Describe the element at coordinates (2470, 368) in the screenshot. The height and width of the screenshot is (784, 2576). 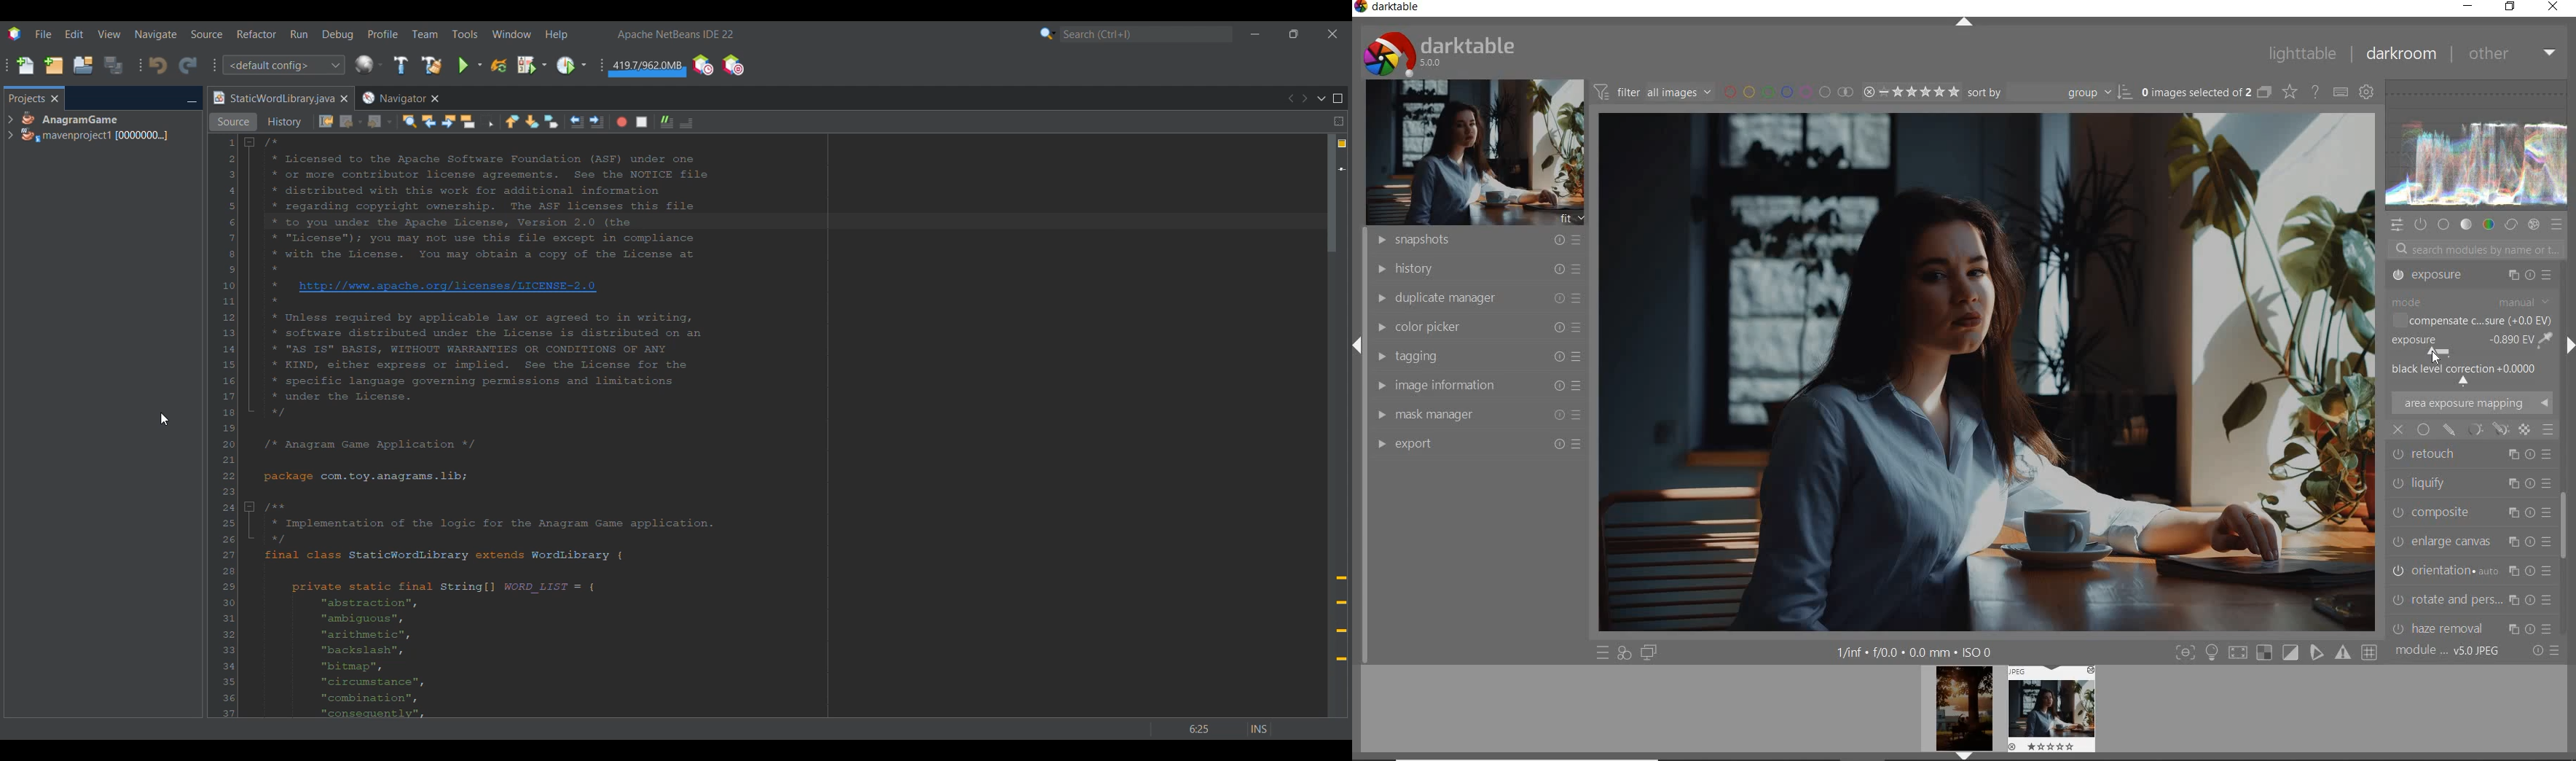
I see `RETOUCH` at that location.